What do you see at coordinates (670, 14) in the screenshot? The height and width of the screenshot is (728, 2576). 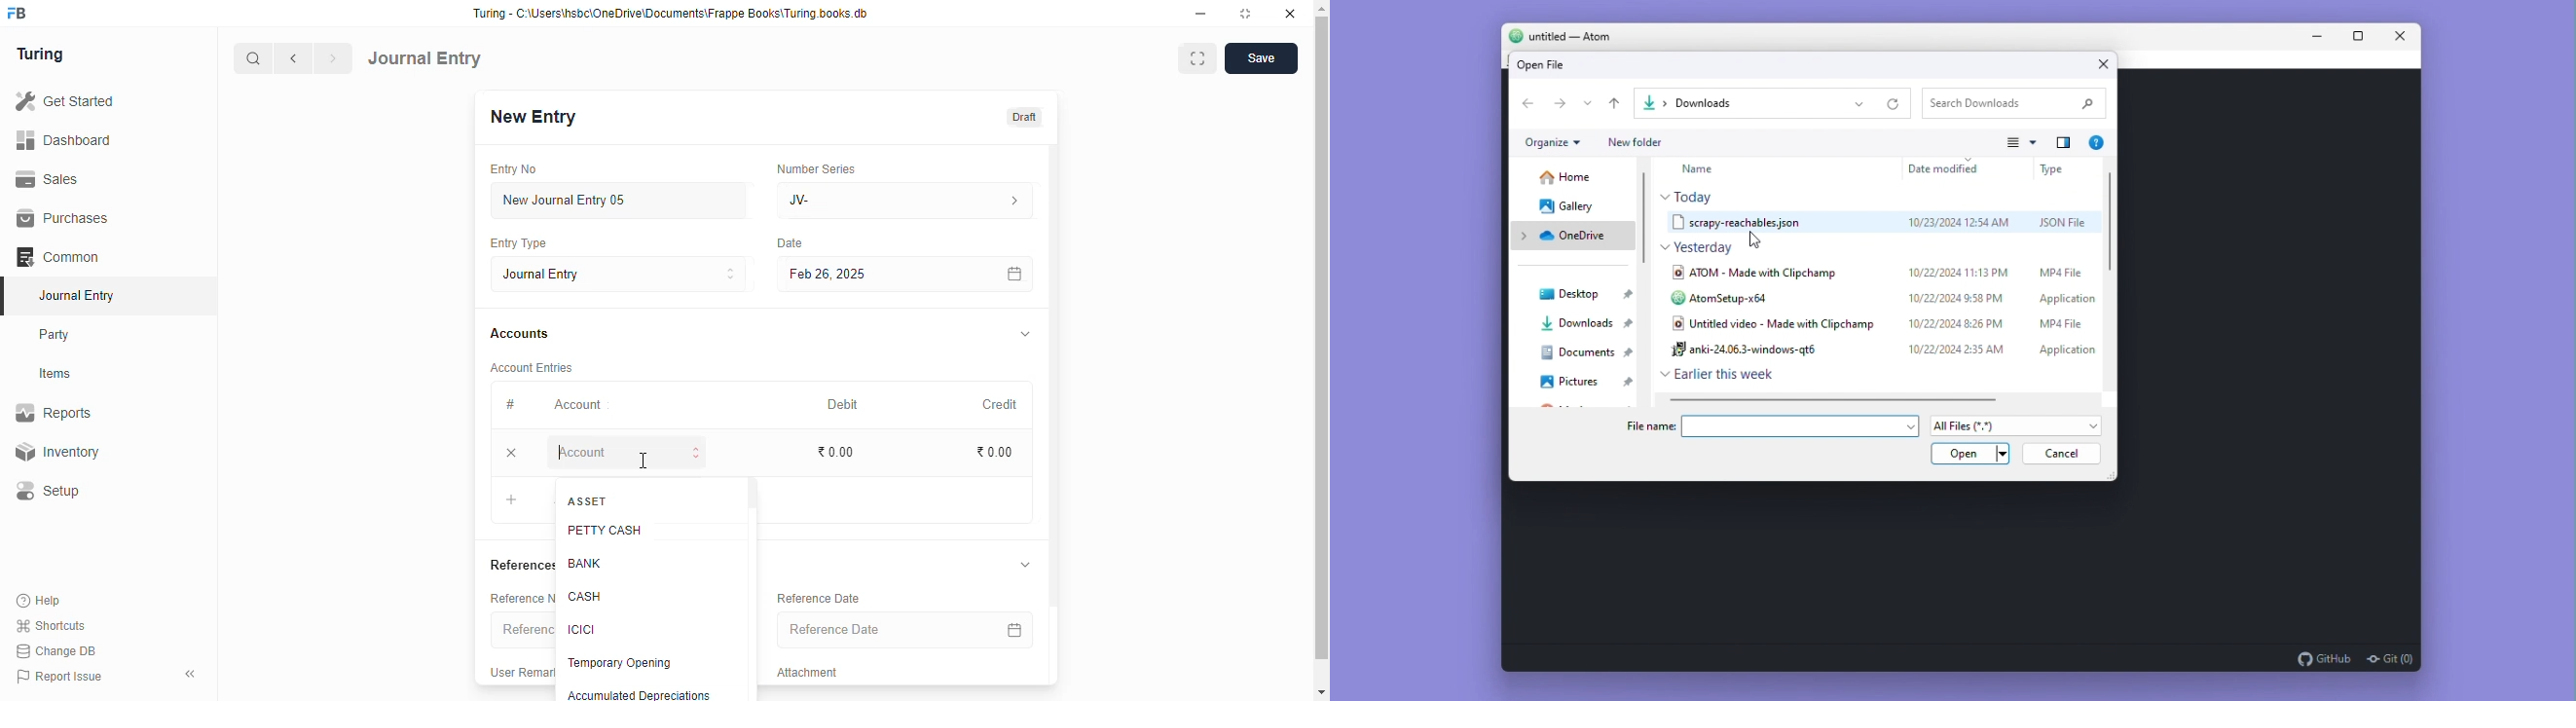 I see `Turing - C:\Users\hsbc\OneDrive\Documents\Frappe Books\Turing books.db` at bounding box center [670, 14].